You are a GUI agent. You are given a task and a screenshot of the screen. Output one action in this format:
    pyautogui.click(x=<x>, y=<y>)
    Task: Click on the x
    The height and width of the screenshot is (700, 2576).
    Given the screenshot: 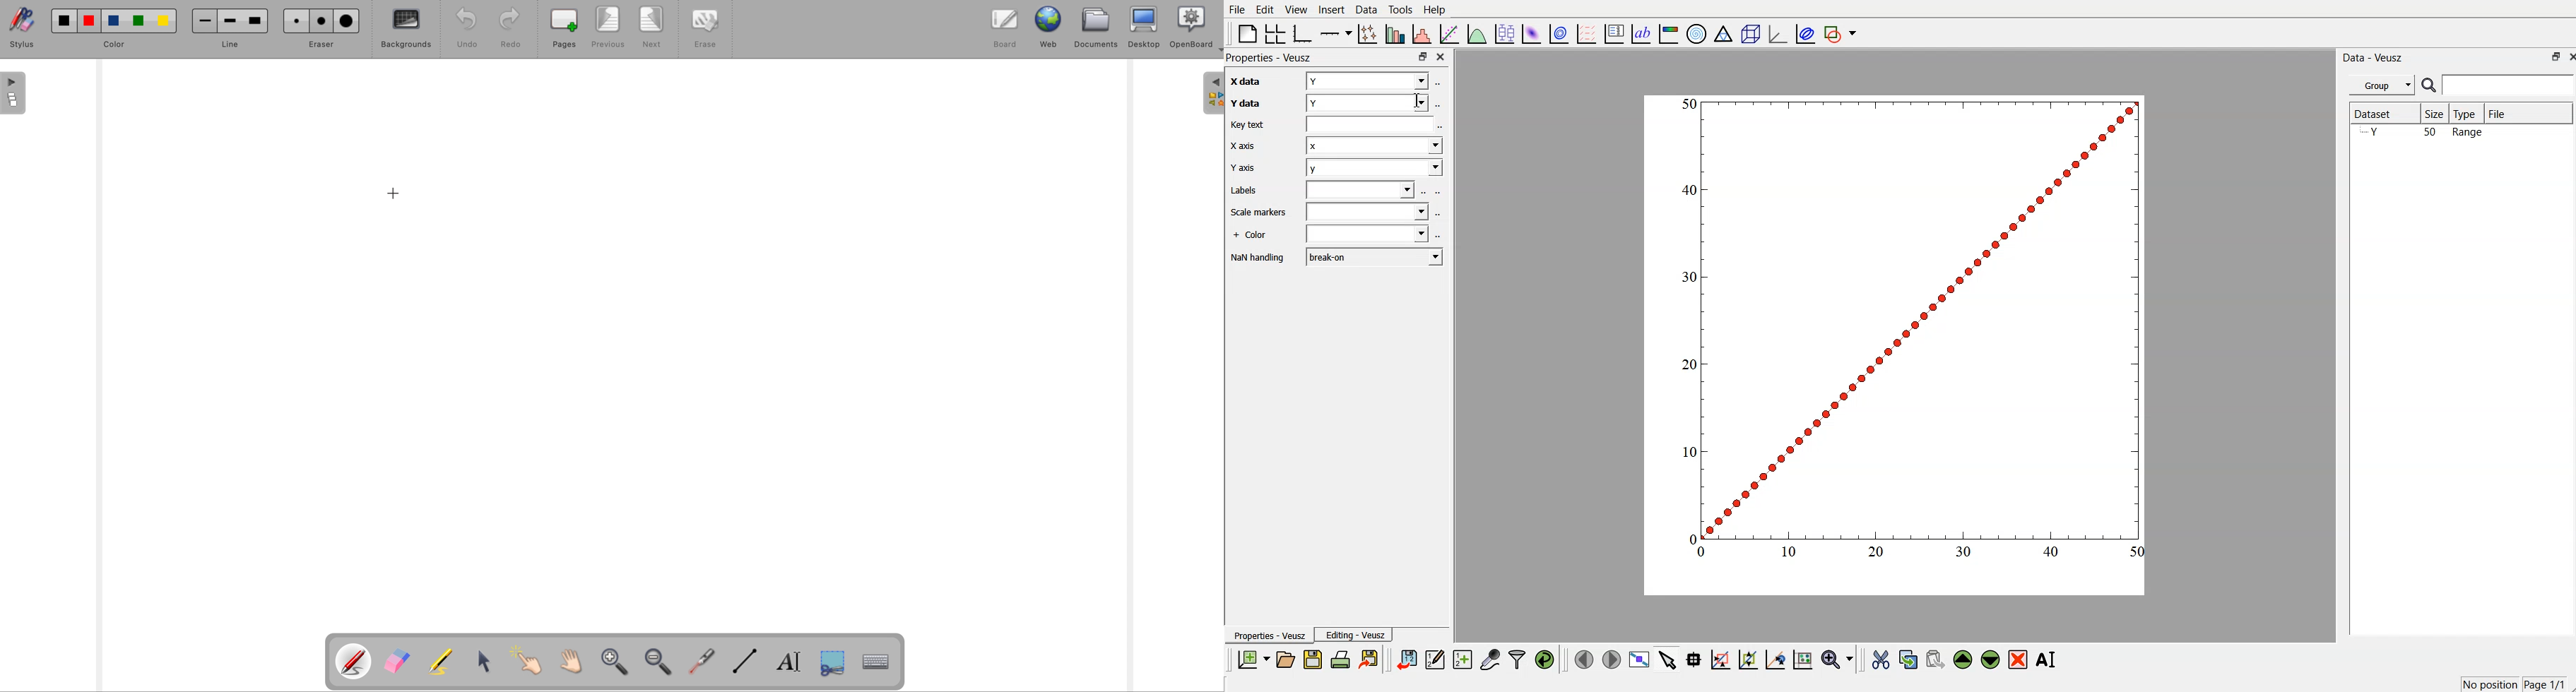 What is the action you would take?
    pyautogui.click(x=1375, y=148)
    